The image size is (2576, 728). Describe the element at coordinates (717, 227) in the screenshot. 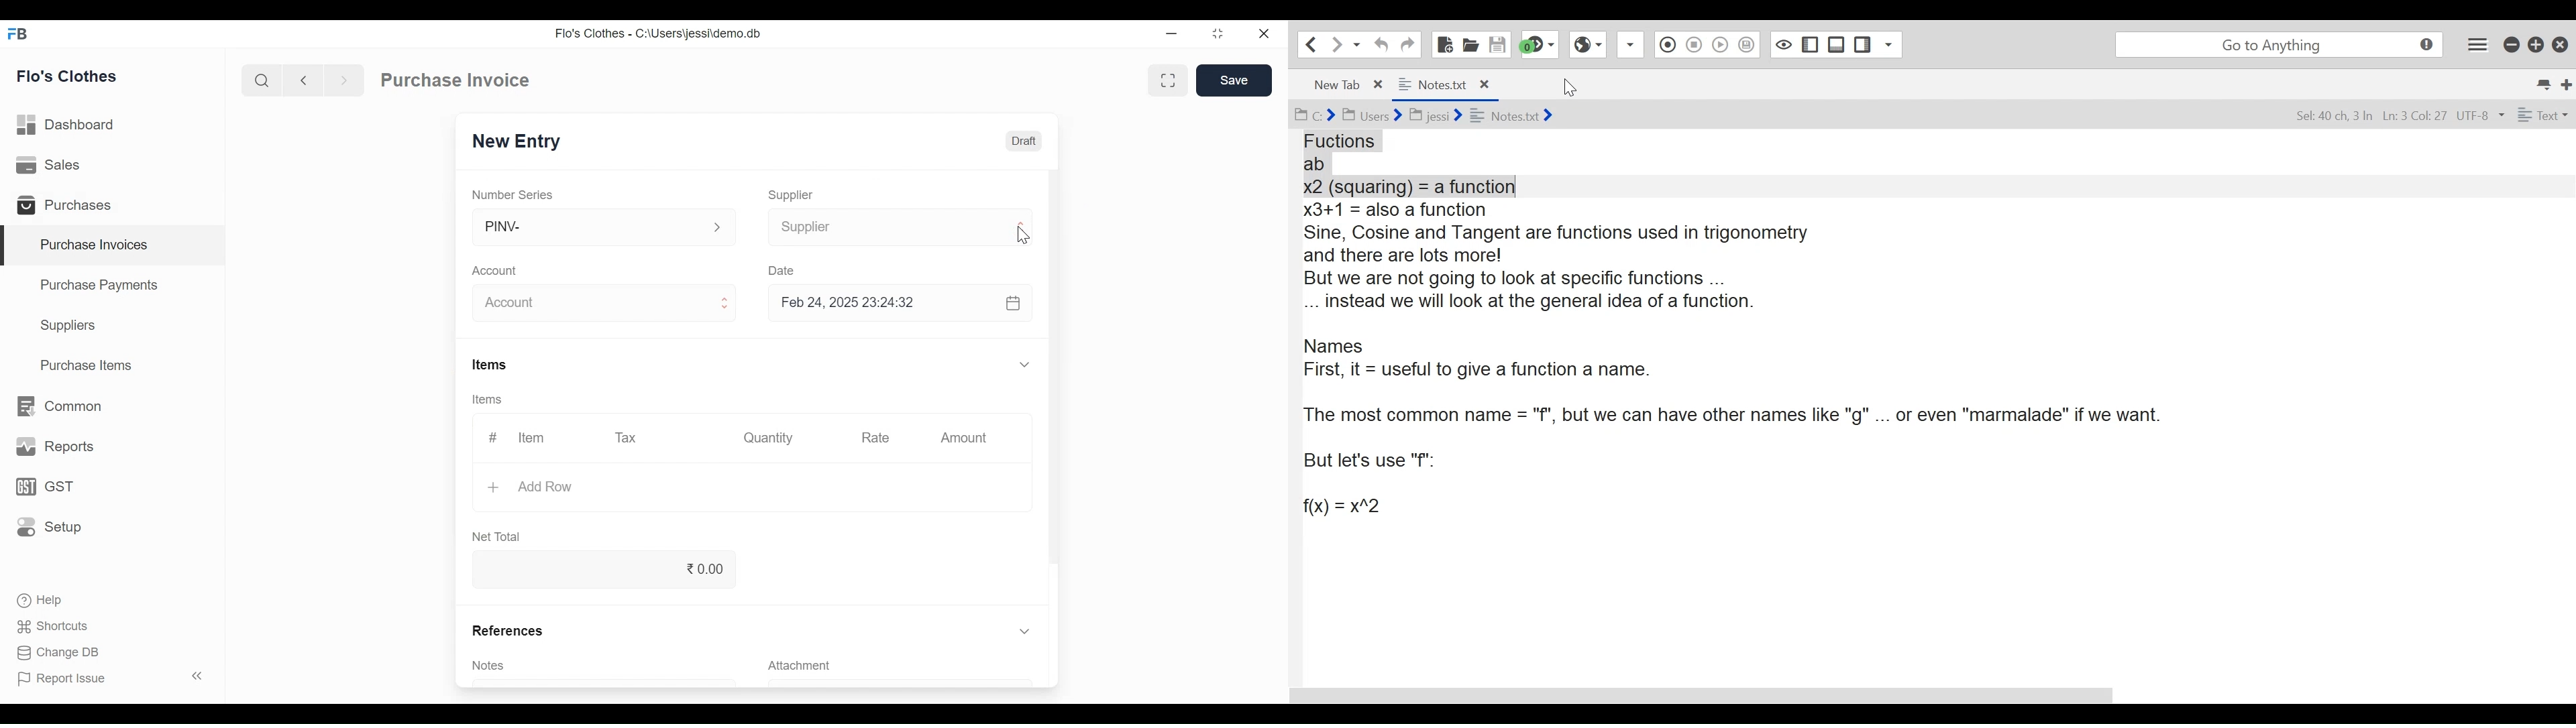

I see `expand` at that location.